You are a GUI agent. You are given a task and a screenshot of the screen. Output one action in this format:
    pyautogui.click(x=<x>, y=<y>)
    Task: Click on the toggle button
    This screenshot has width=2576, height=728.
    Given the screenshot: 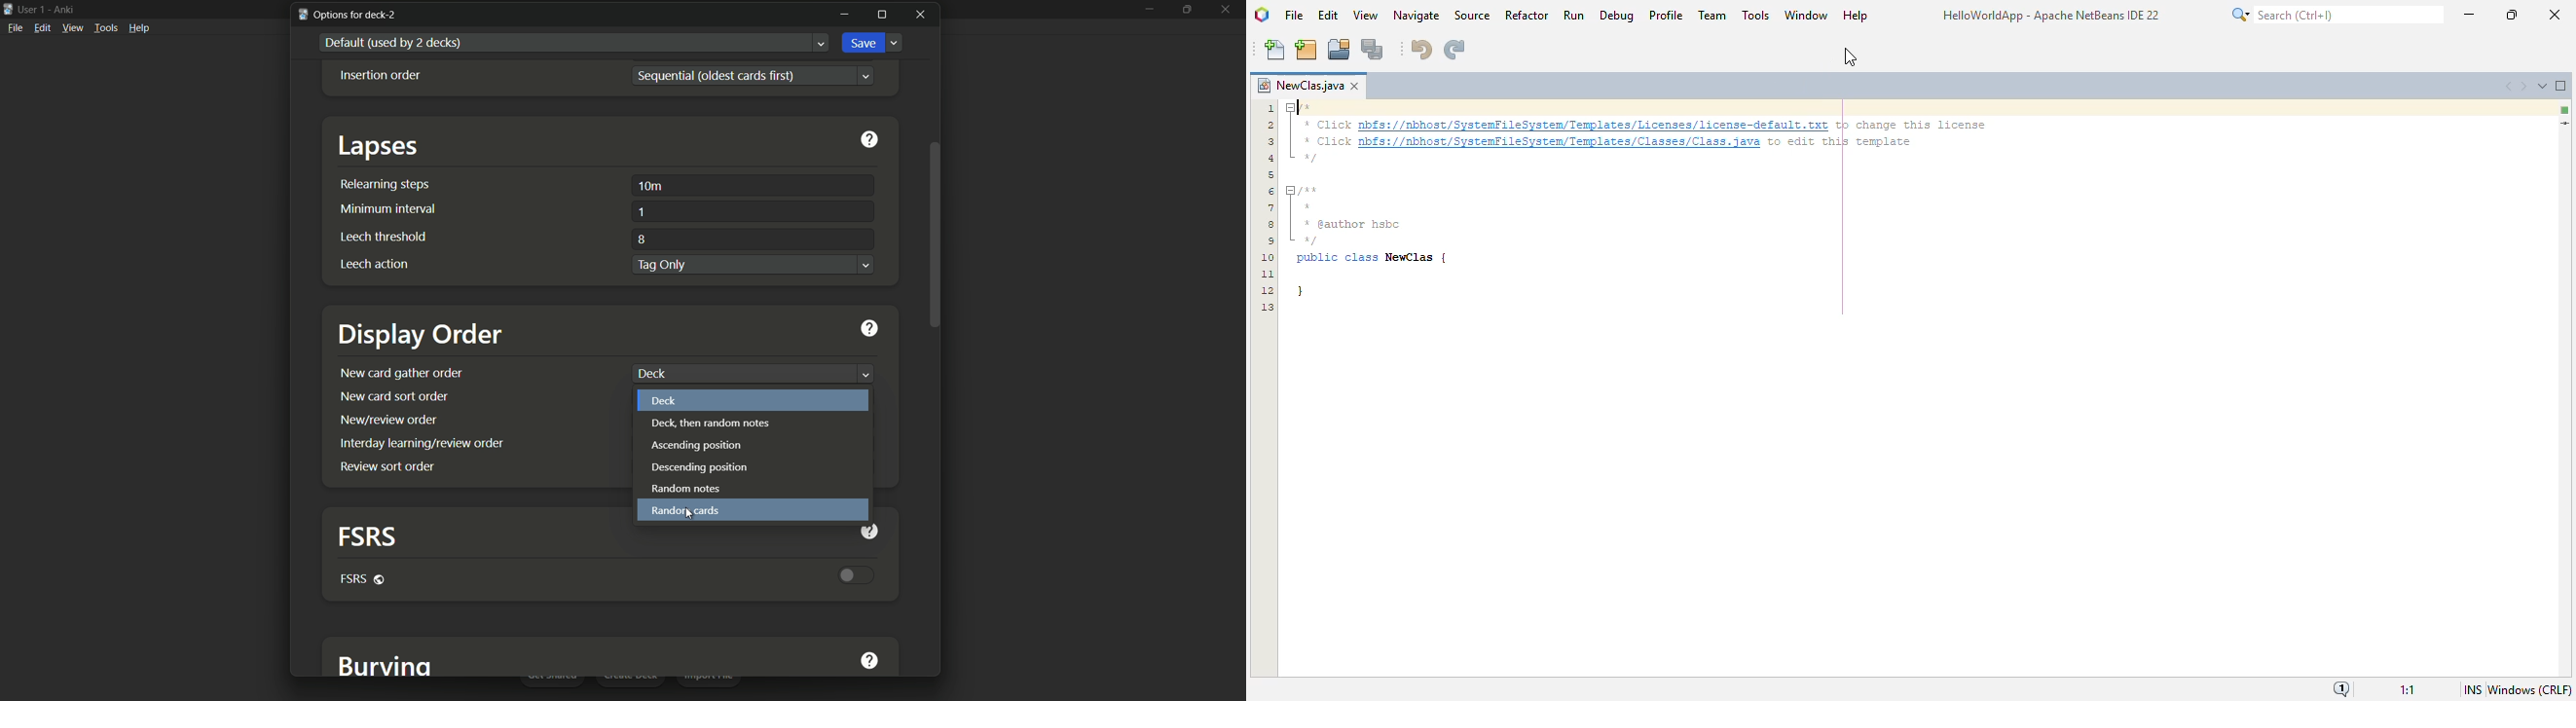 What is the action you would take?
    pyautogui.click(x=859, y=574)
    